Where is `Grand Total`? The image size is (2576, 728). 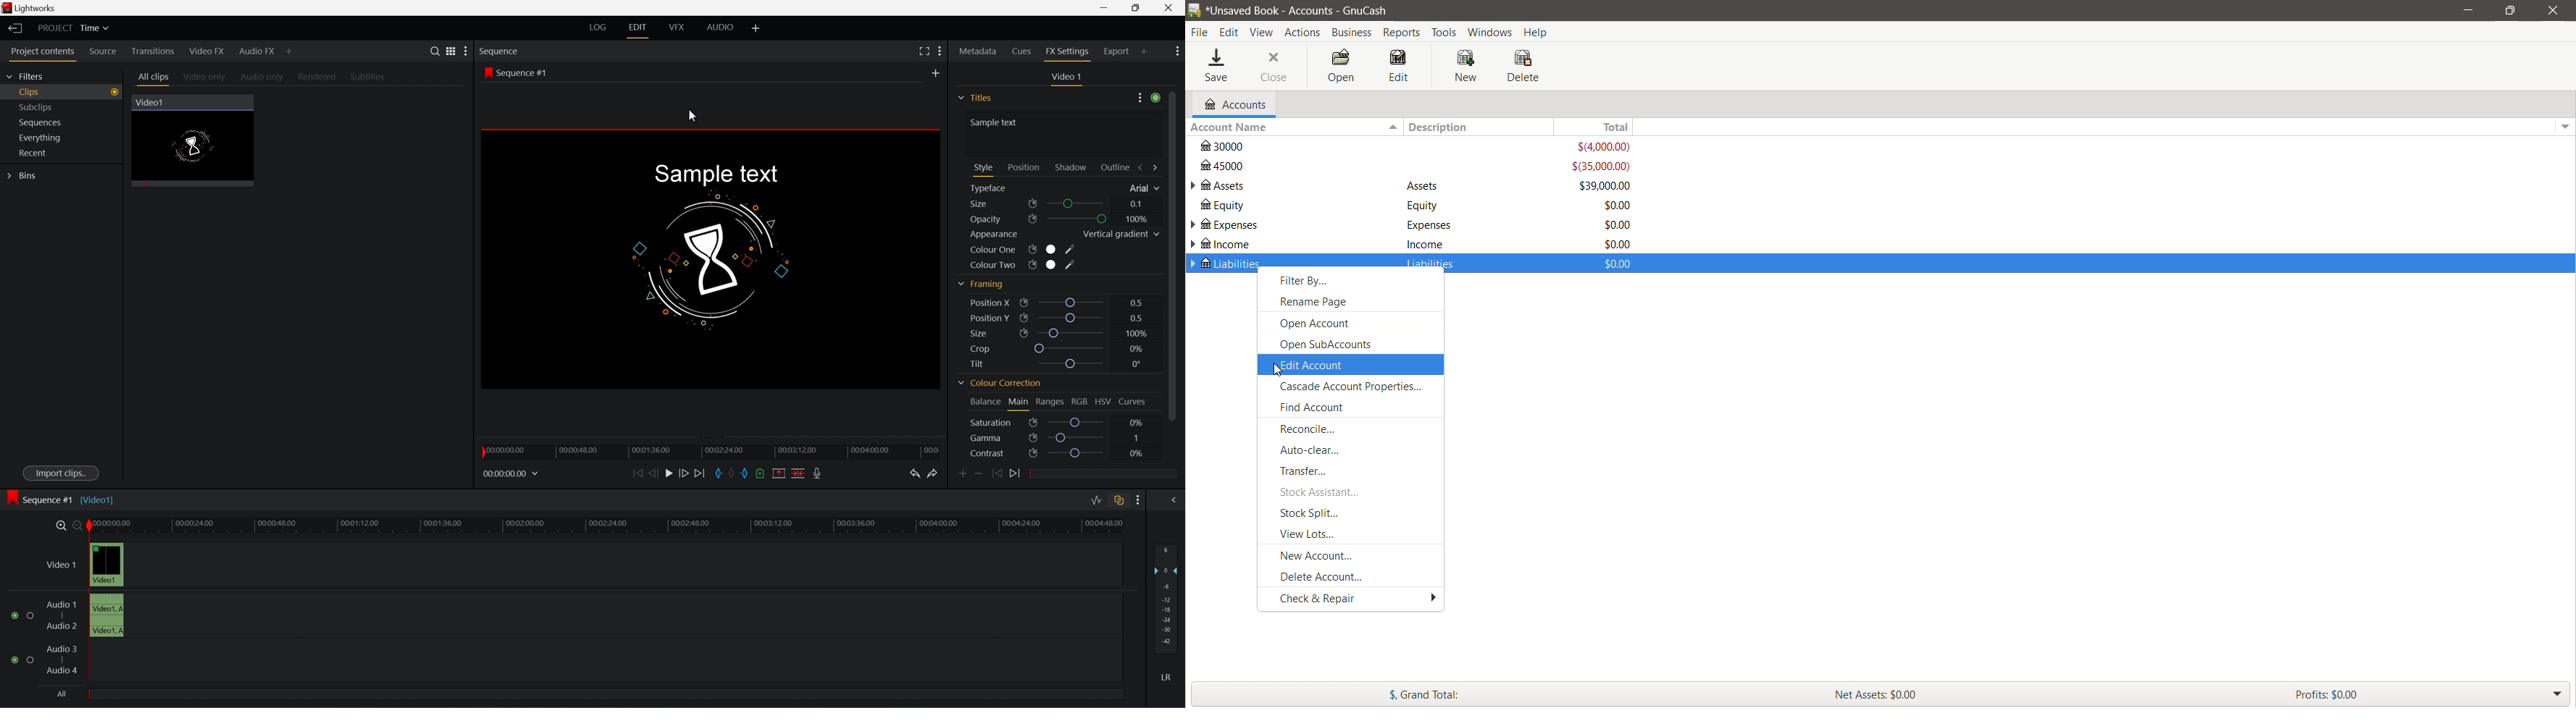
Grand Total is located at coordinates (1500, 694).